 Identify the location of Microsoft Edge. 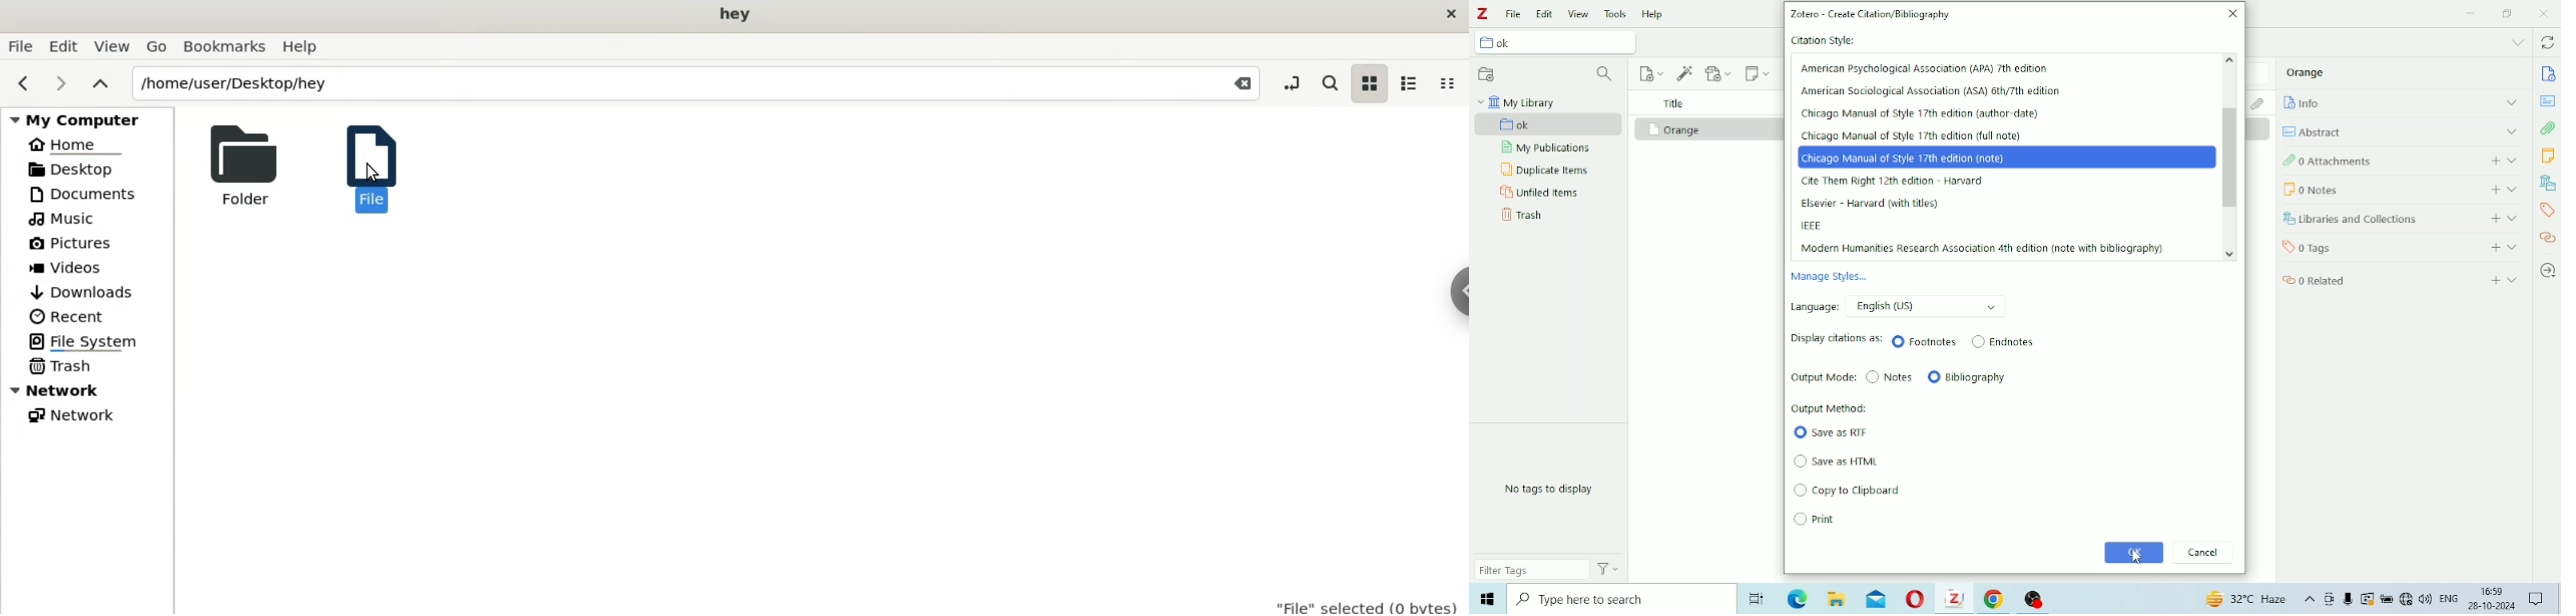
(1486, 599).